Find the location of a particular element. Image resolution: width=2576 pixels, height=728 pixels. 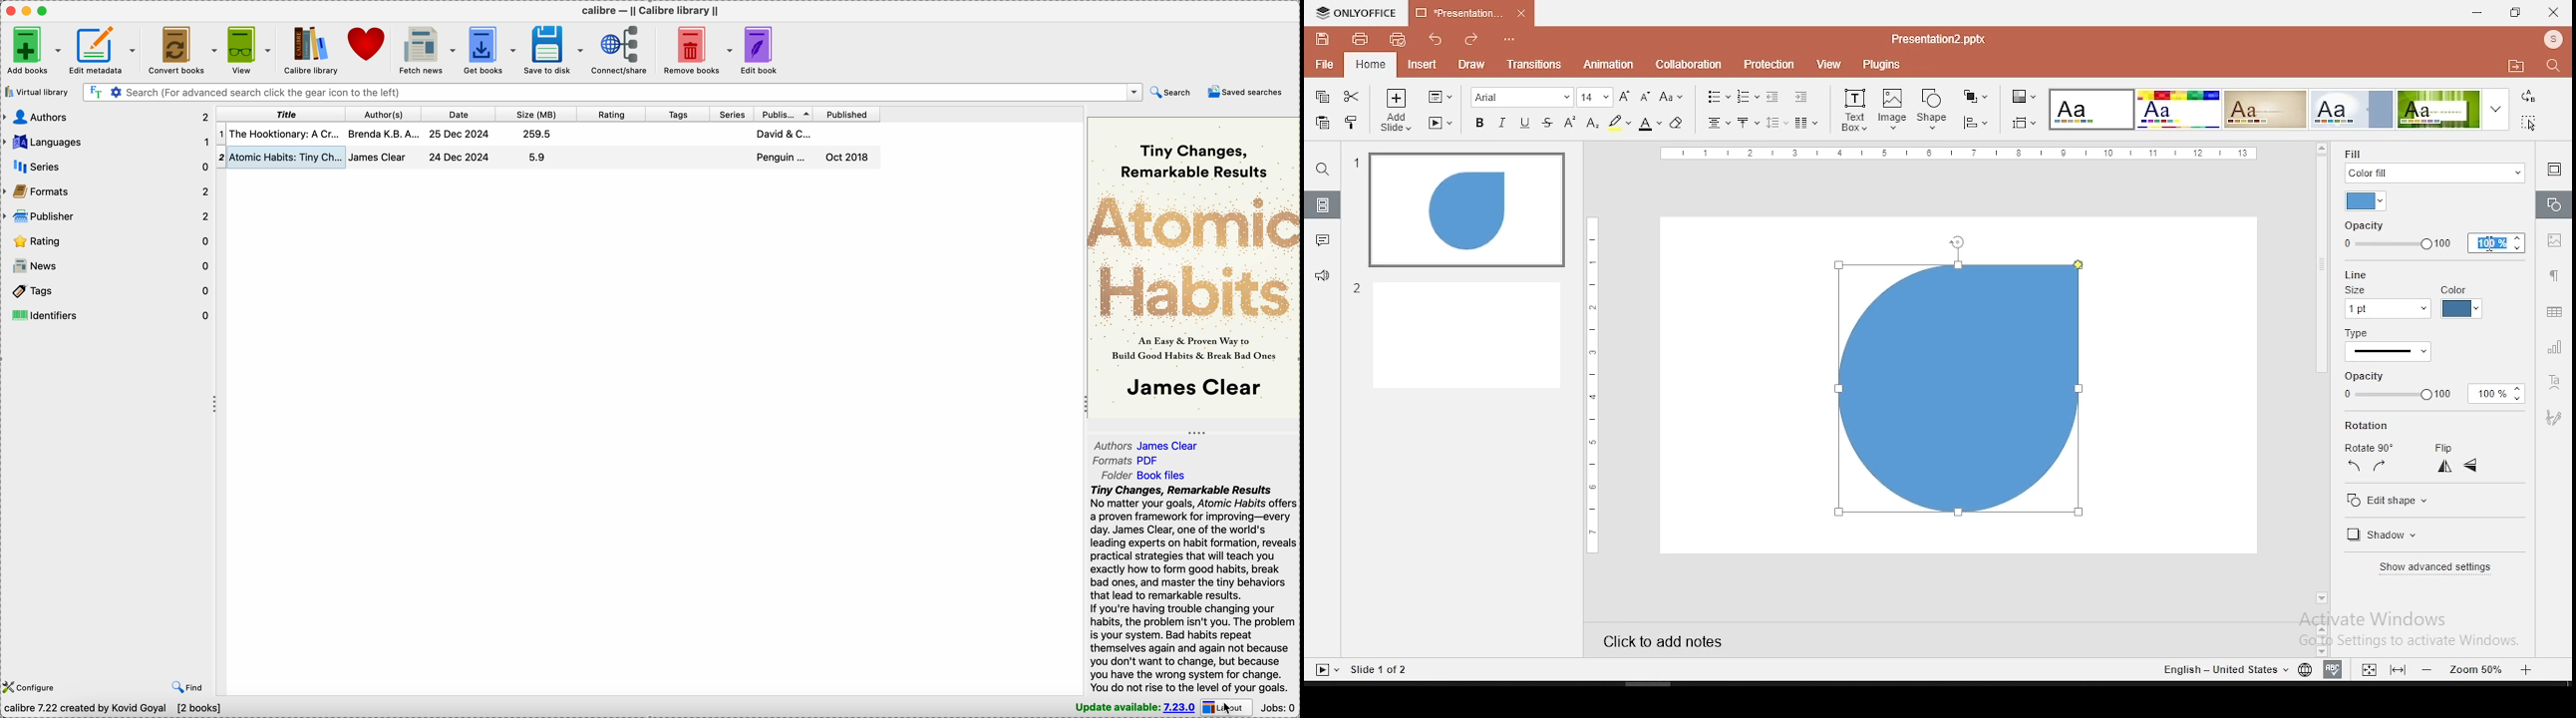

zoom in is located at coordinates (2428, 669).